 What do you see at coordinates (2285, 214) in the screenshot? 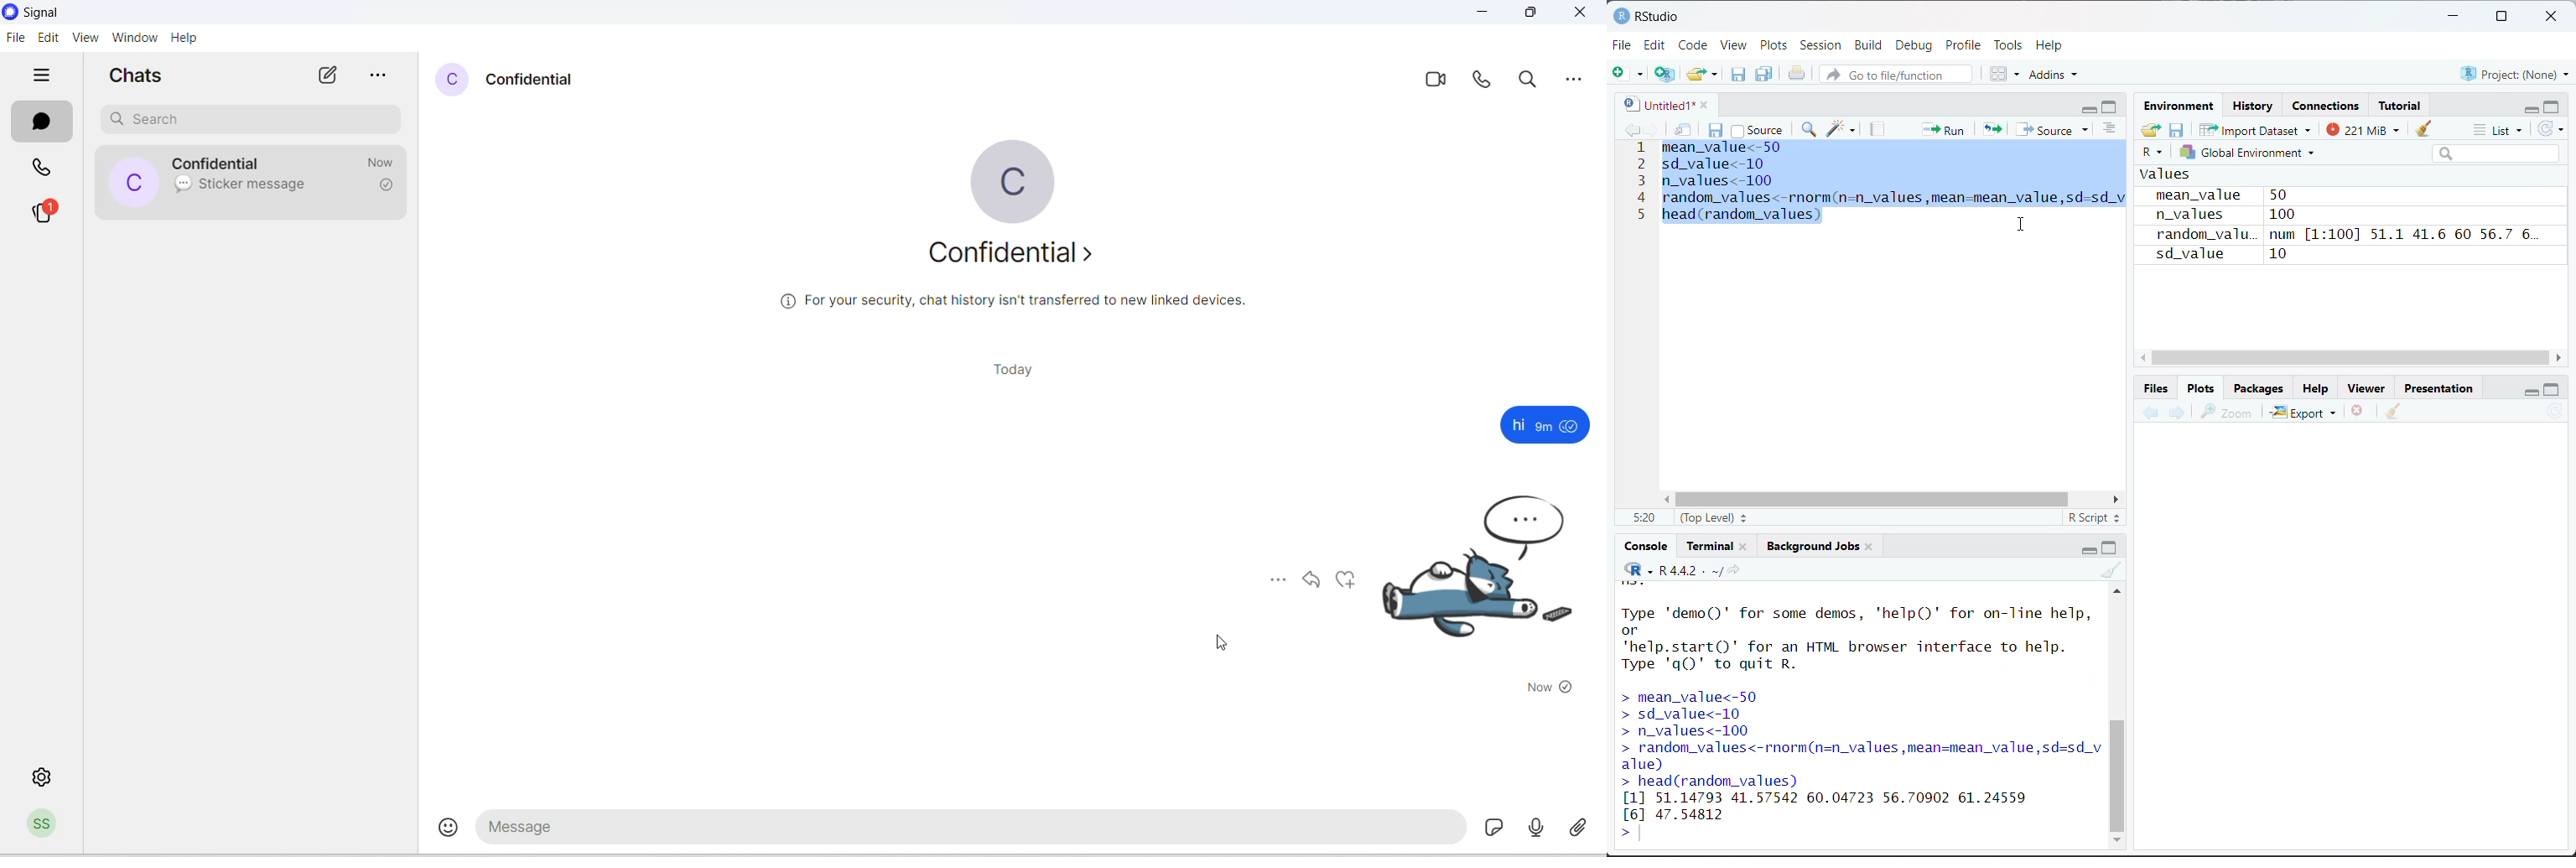
I see `100` at bounding box center [2285, 214].